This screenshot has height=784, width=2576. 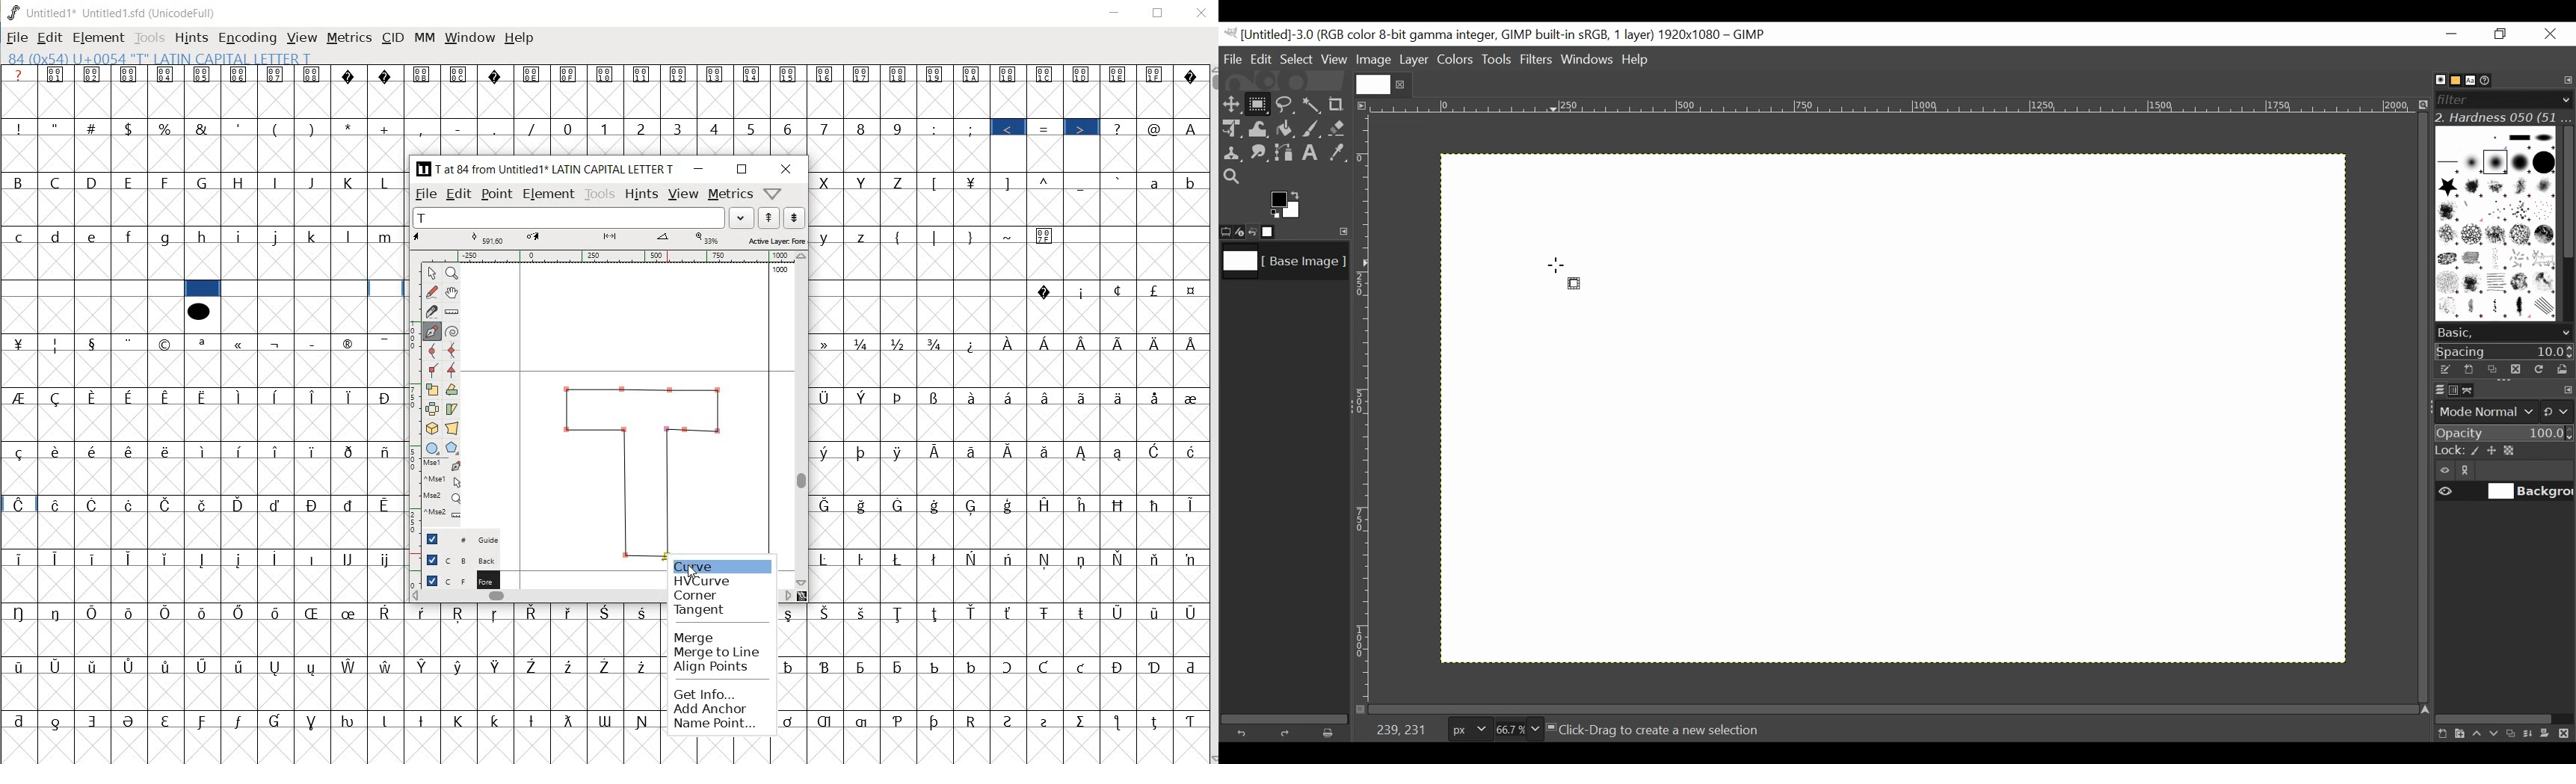 I want to click on Symbol, so click(x=167, y=397).